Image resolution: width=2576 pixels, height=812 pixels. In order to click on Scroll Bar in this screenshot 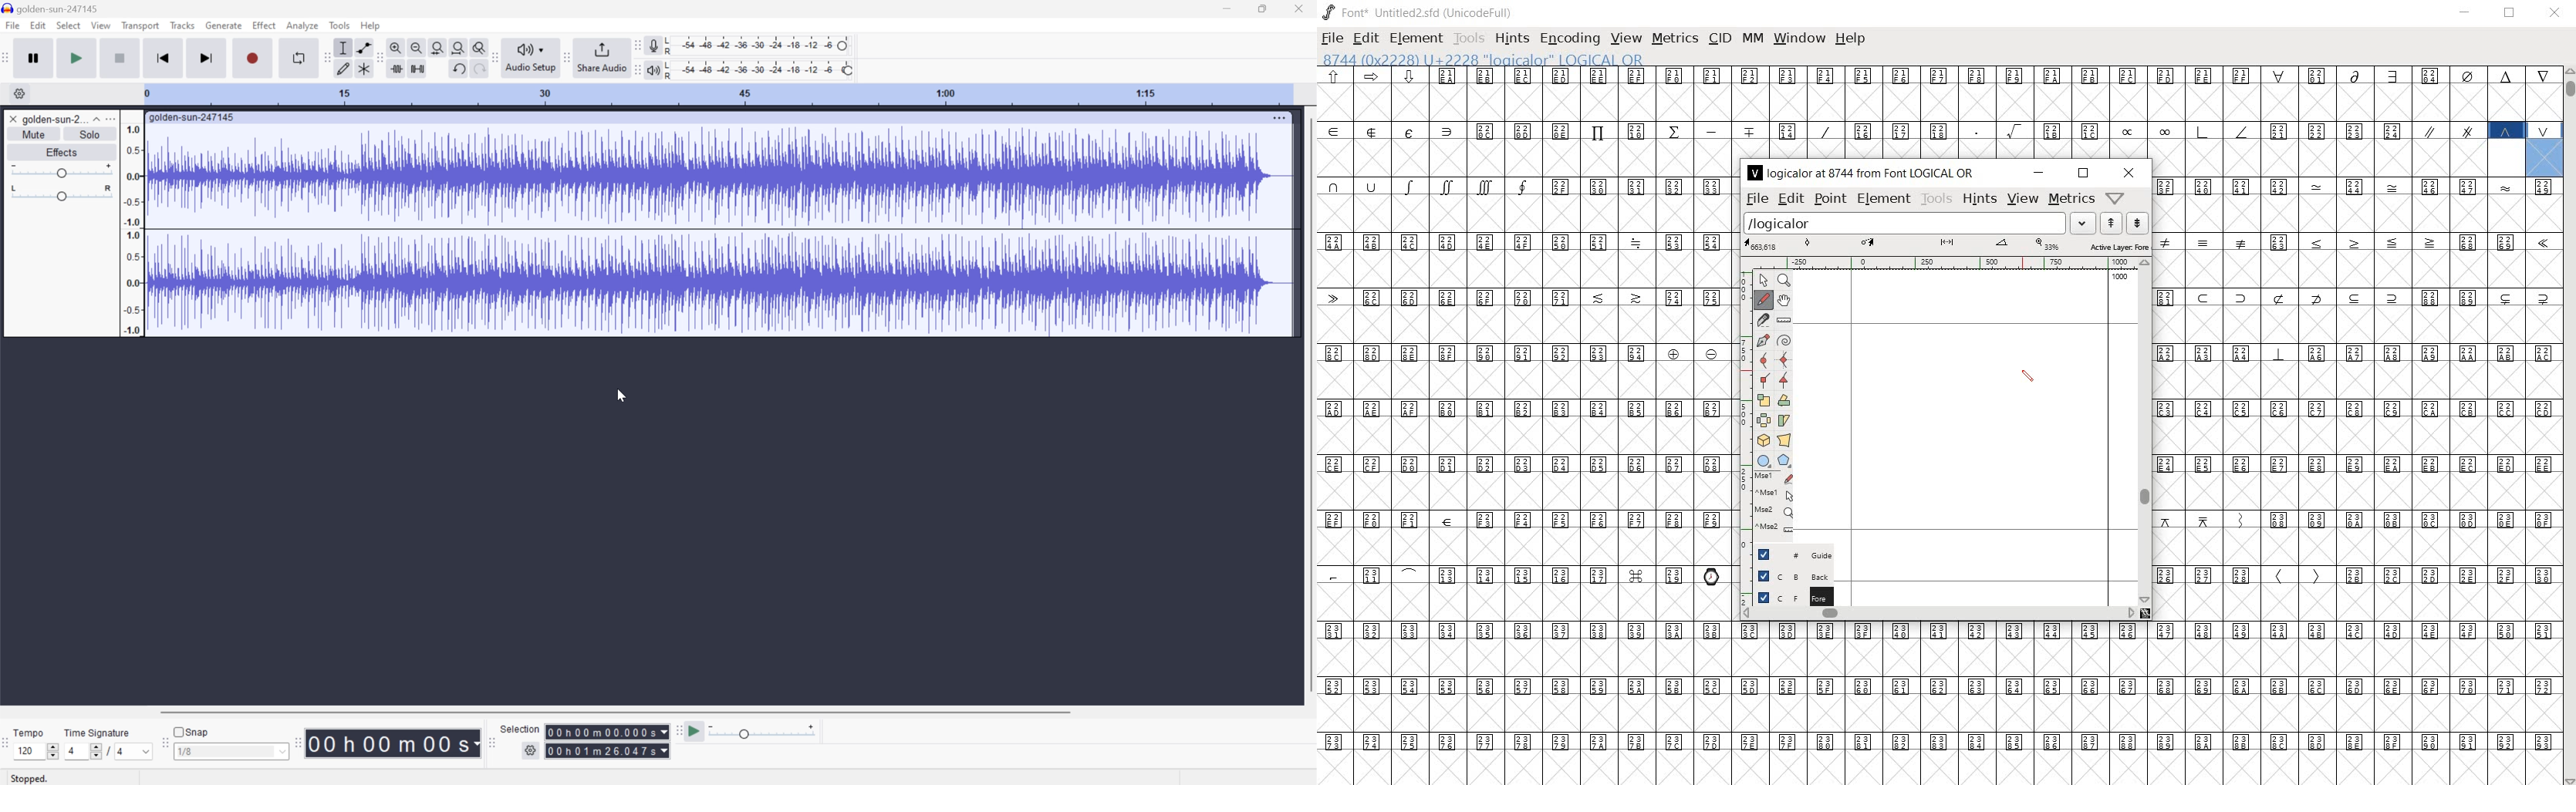, I will do `click(1309, 404)`.